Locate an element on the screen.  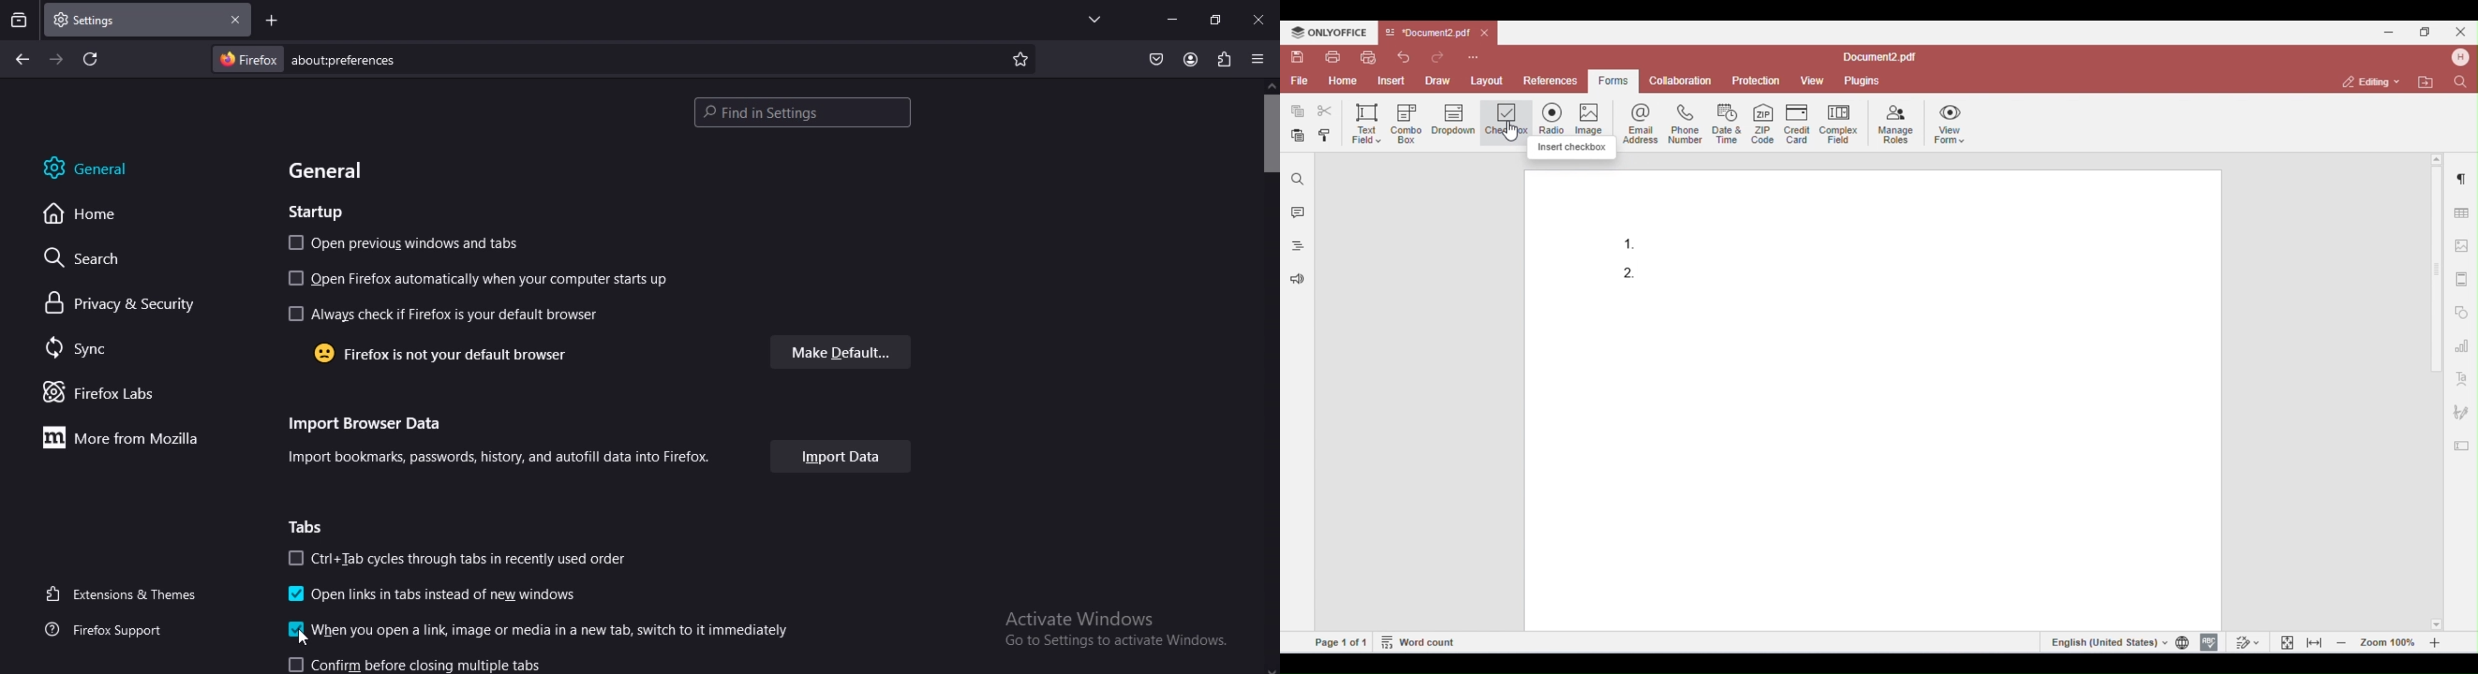
cursor is located at coordinates (301, 640).